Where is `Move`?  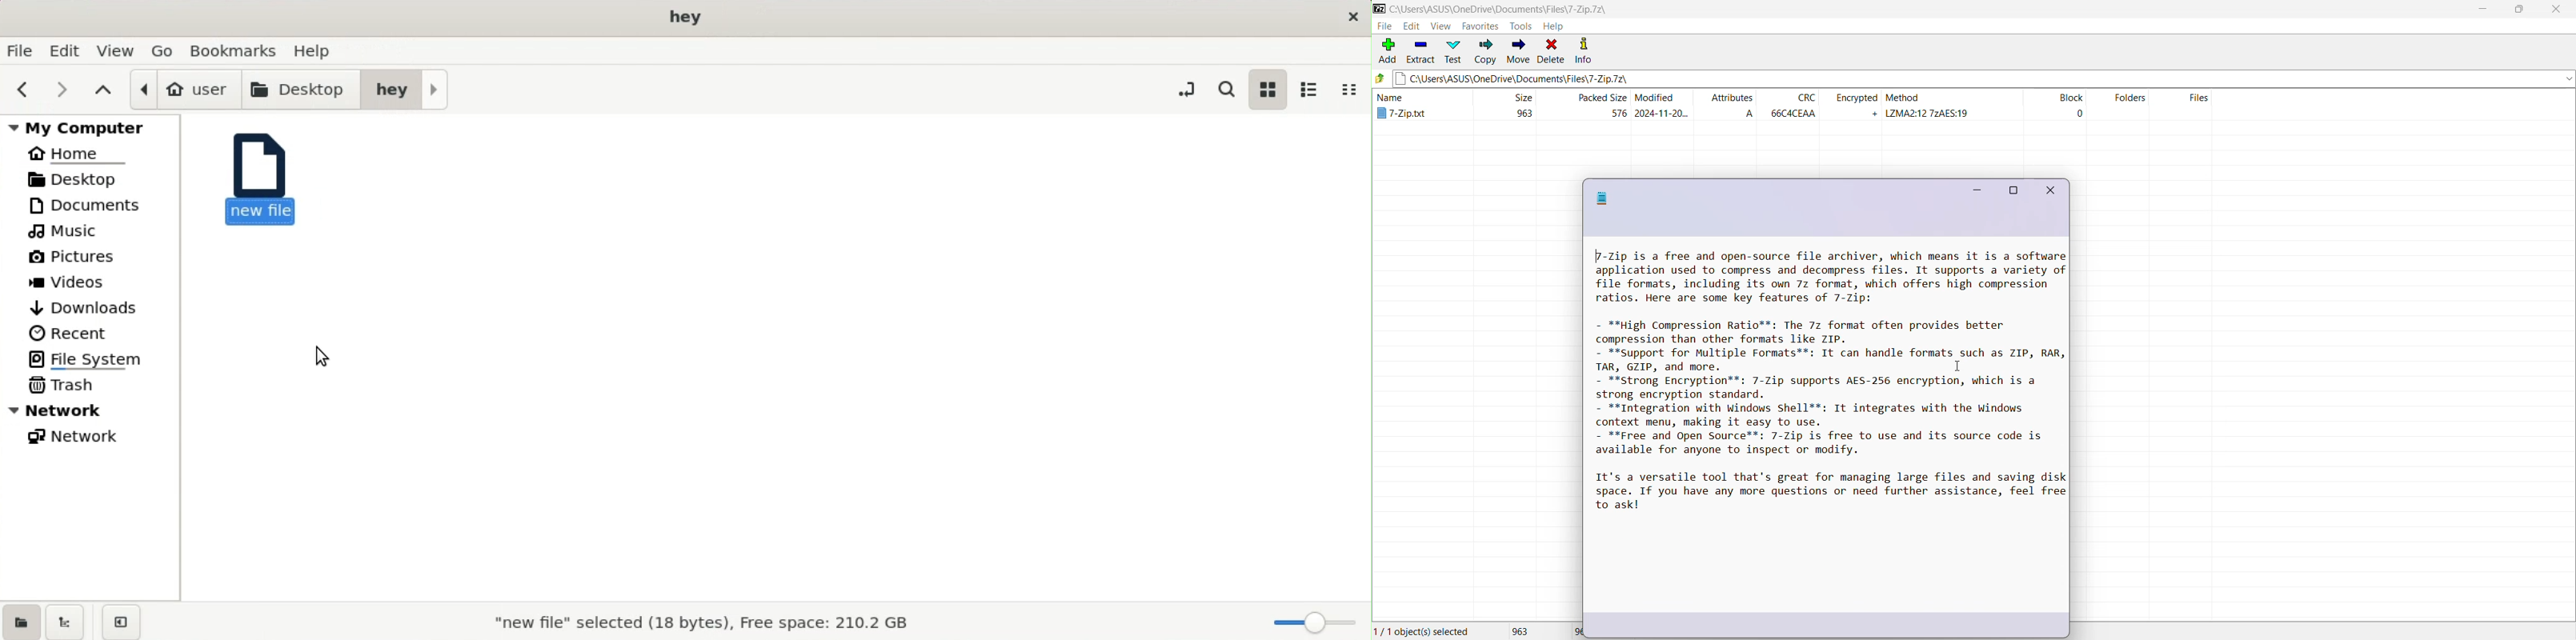
Move is located at coordinates (1518, 50).